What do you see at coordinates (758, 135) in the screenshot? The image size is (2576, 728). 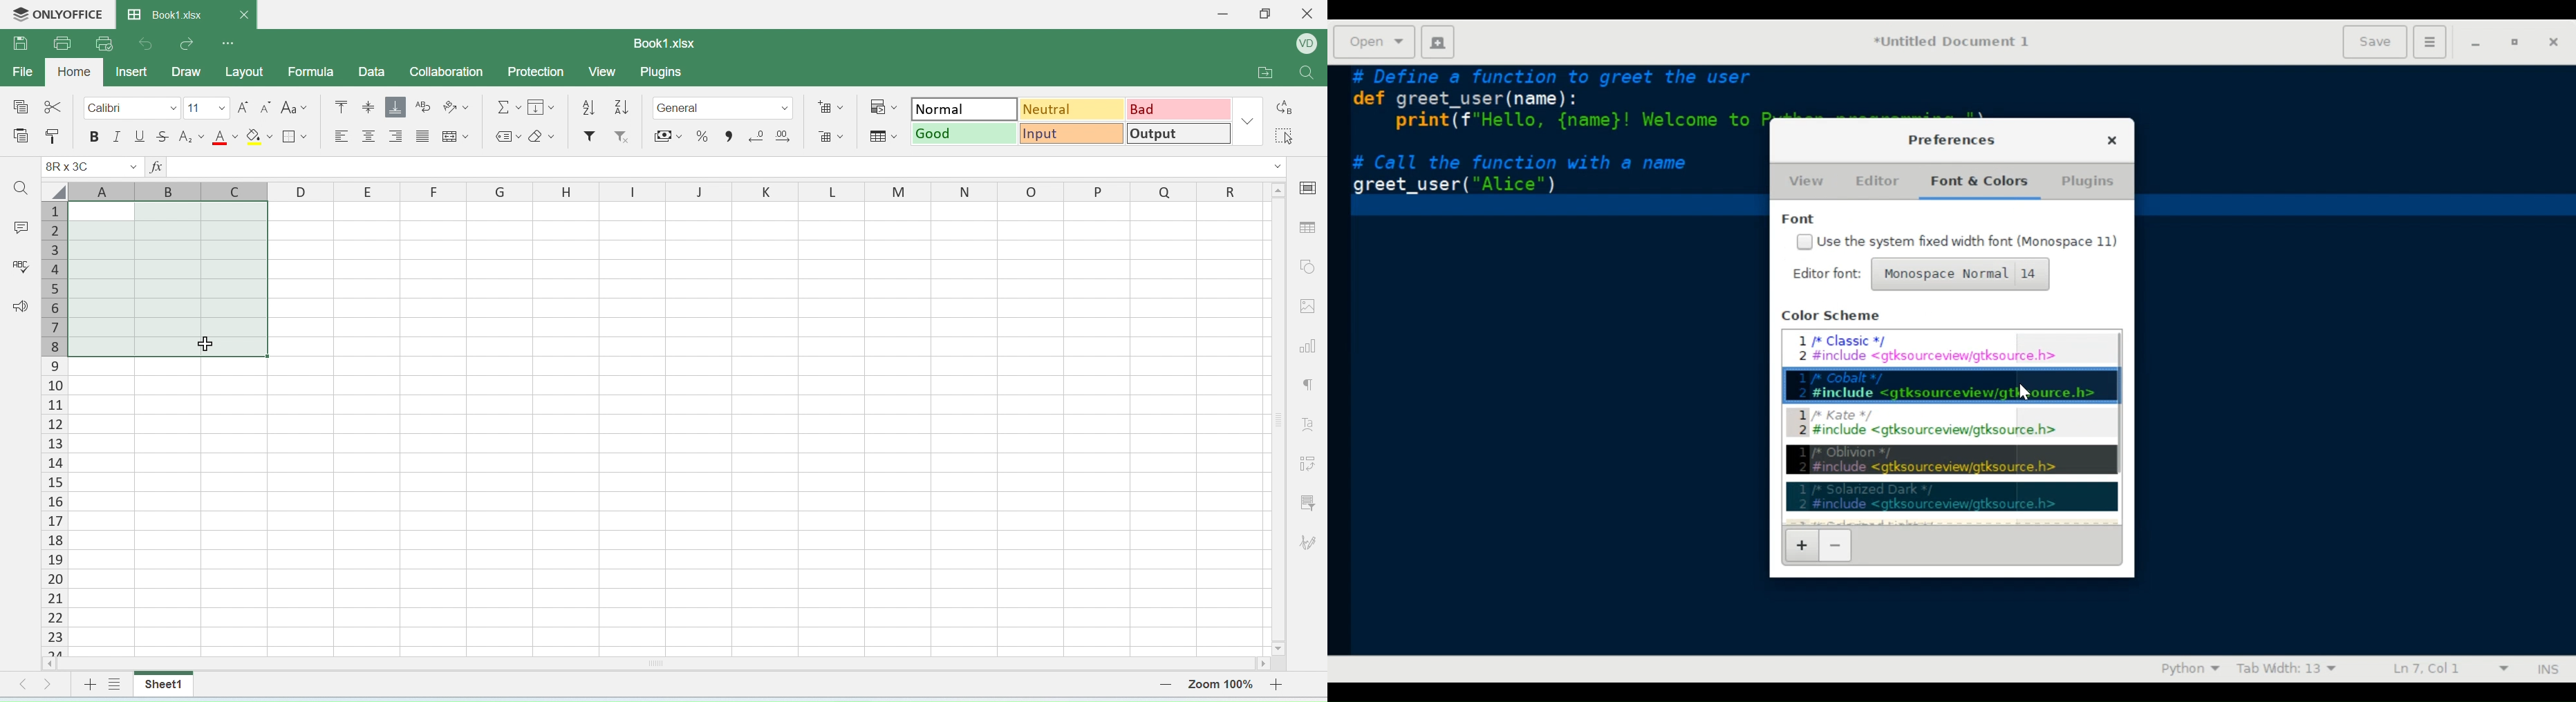 I see `remove decimal` at bounding box center [758, 135].